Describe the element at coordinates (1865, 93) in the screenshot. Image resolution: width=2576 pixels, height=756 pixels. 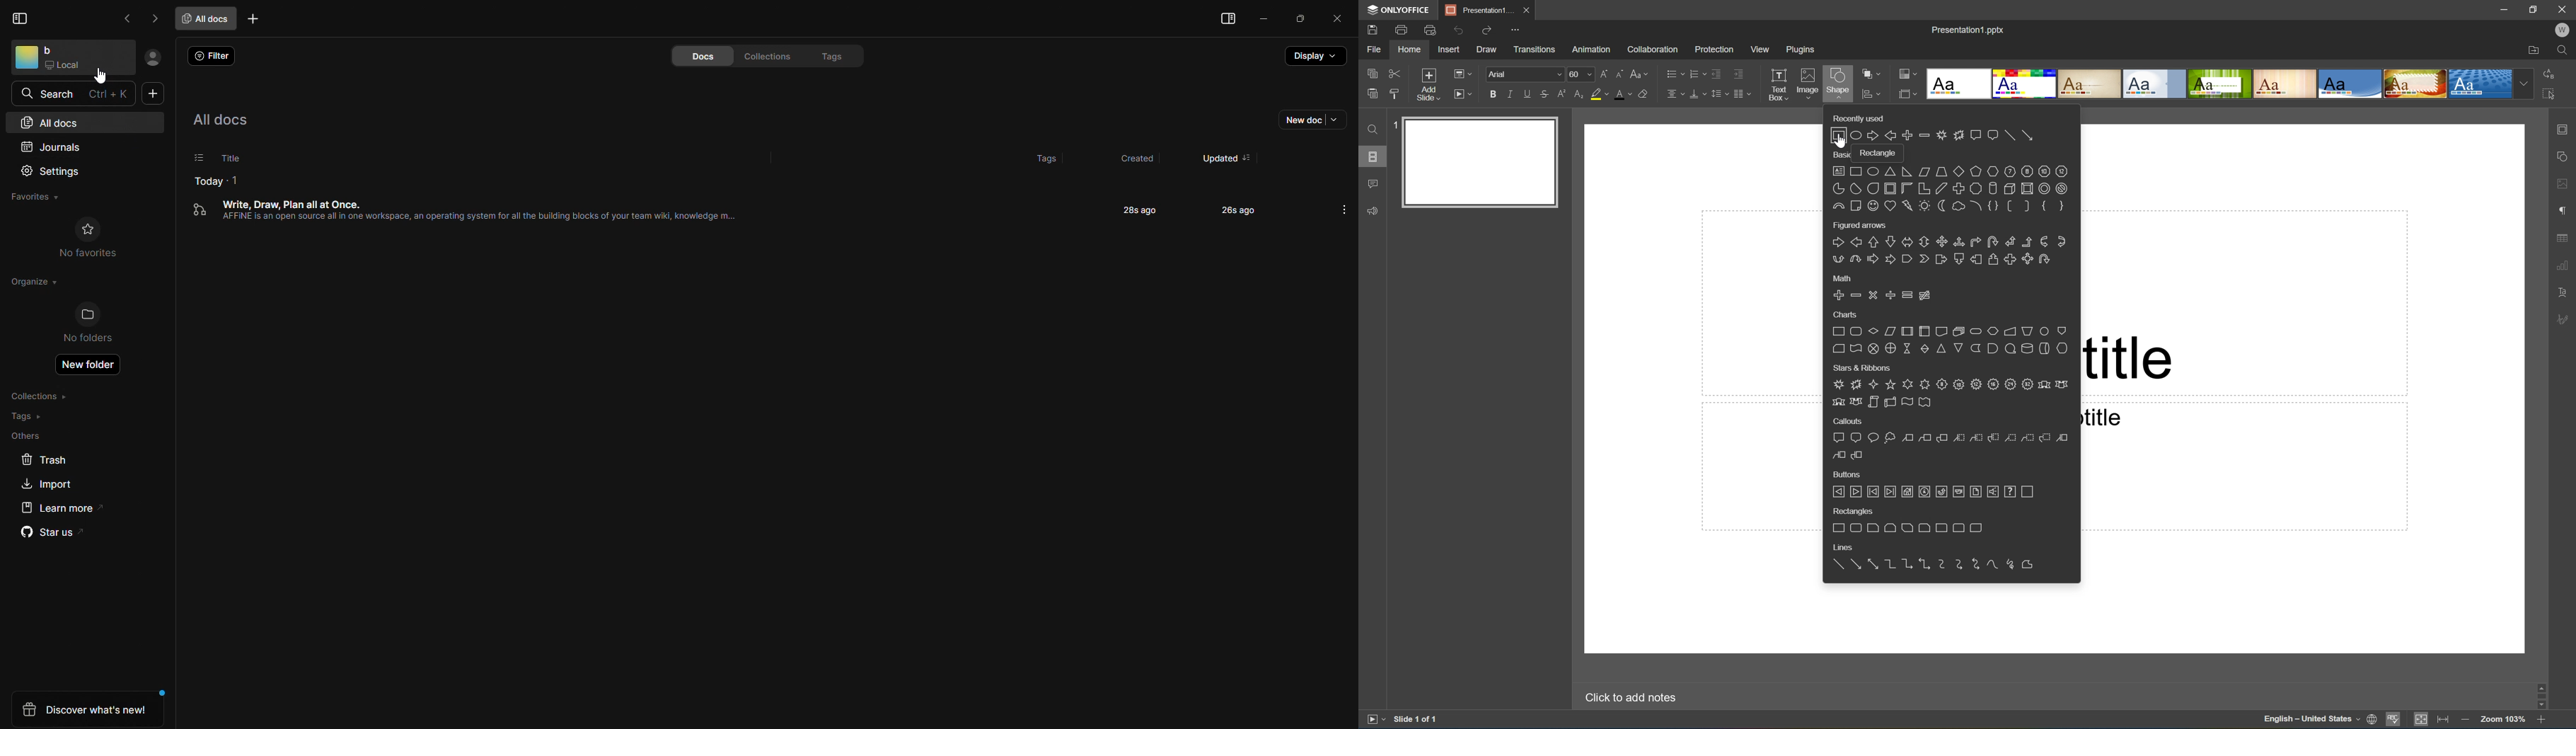
I see `icon` at that location.